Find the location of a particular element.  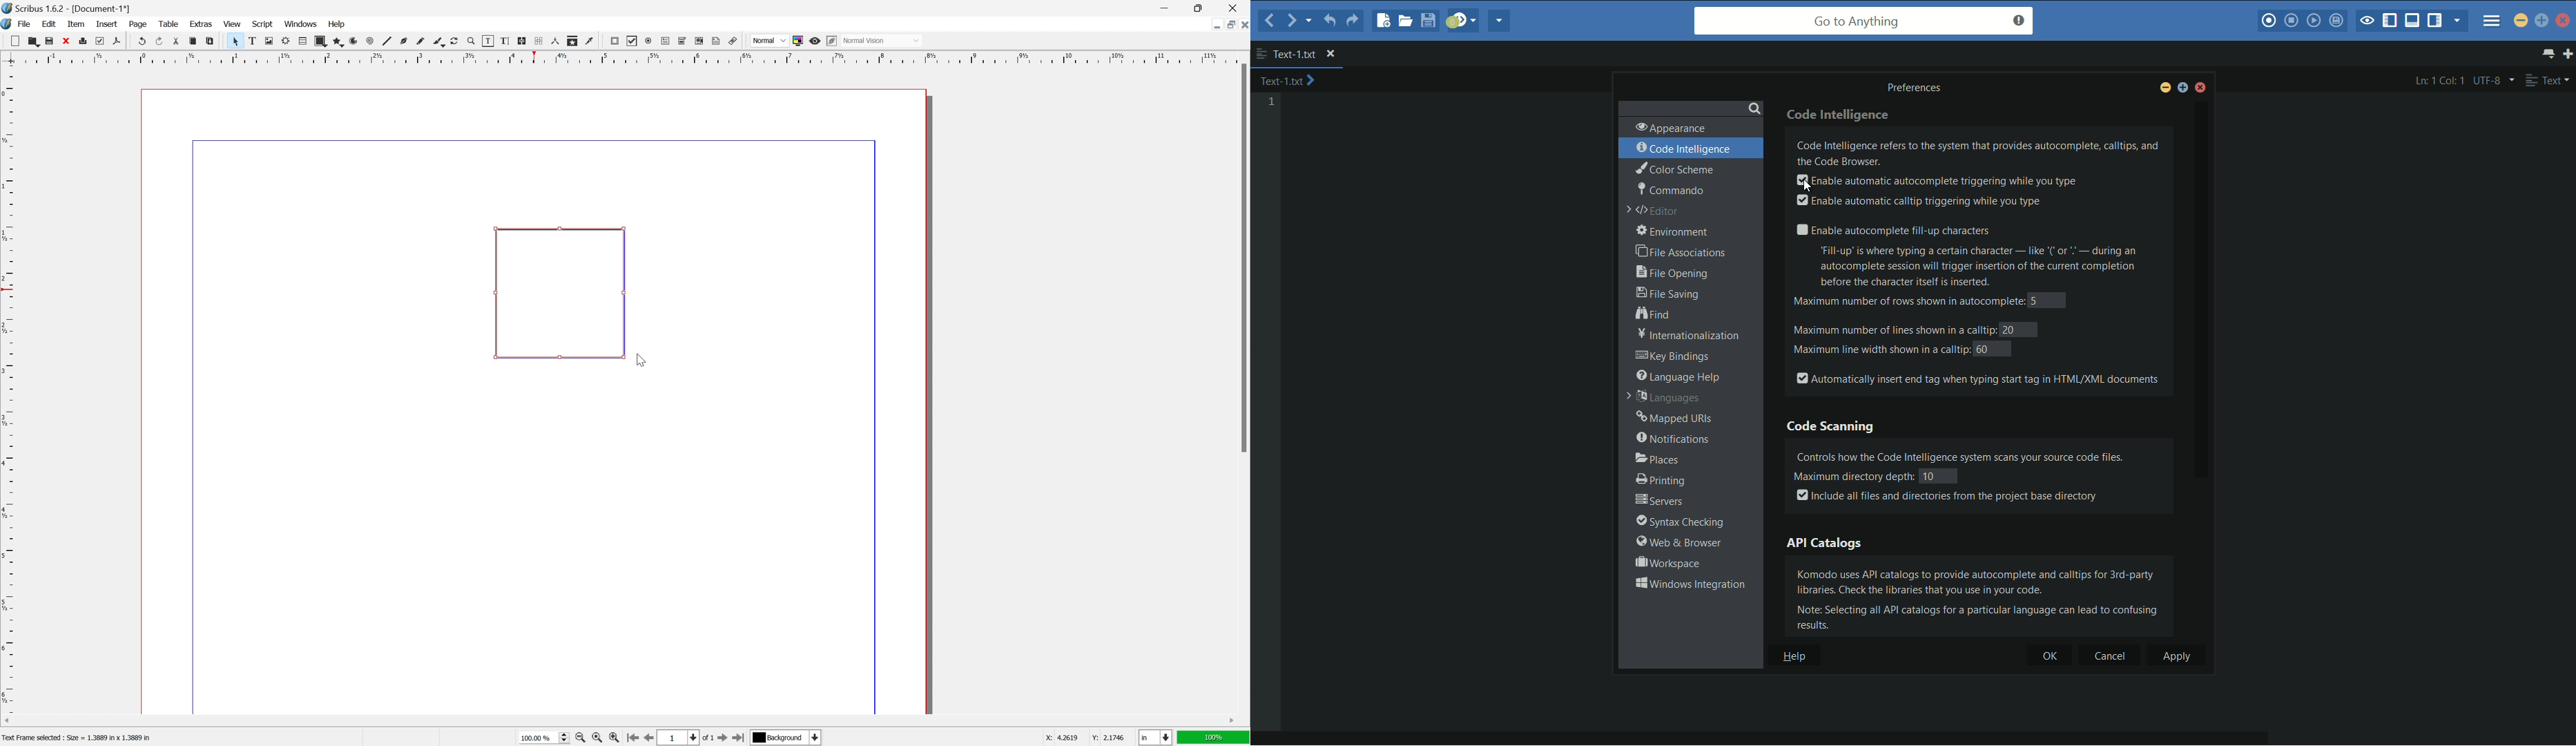

select current page is located at coordinates (687, 739).